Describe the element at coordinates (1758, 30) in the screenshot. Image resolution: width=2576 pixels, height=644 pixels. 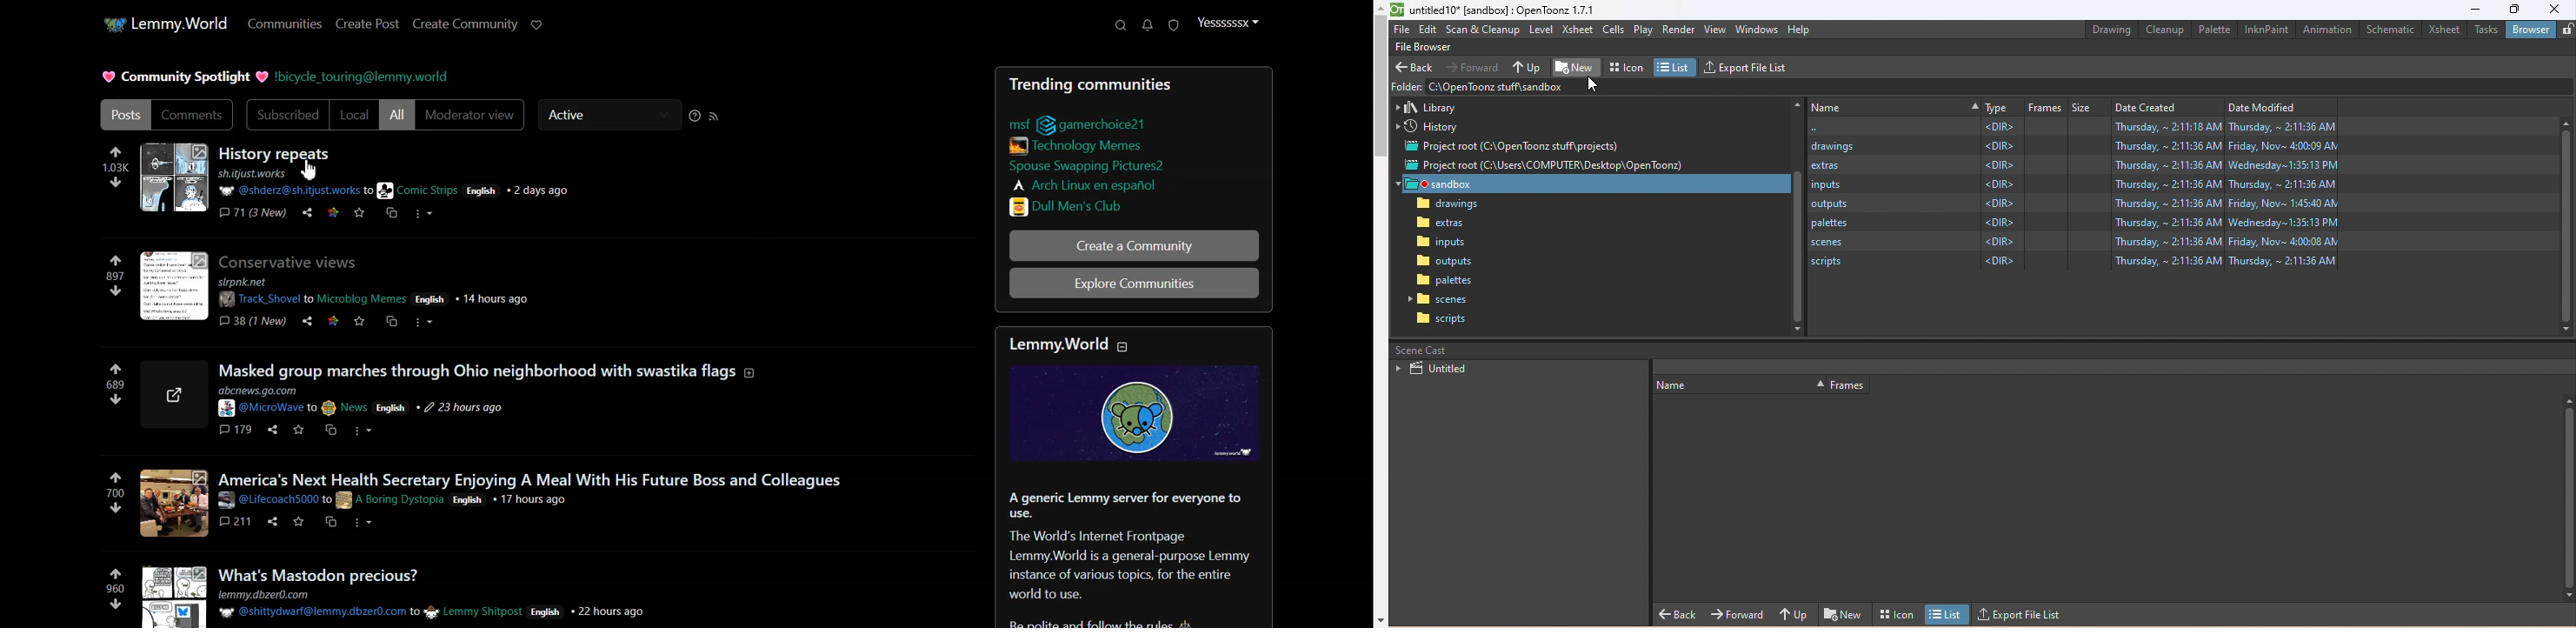
I see `Windows` at that location.